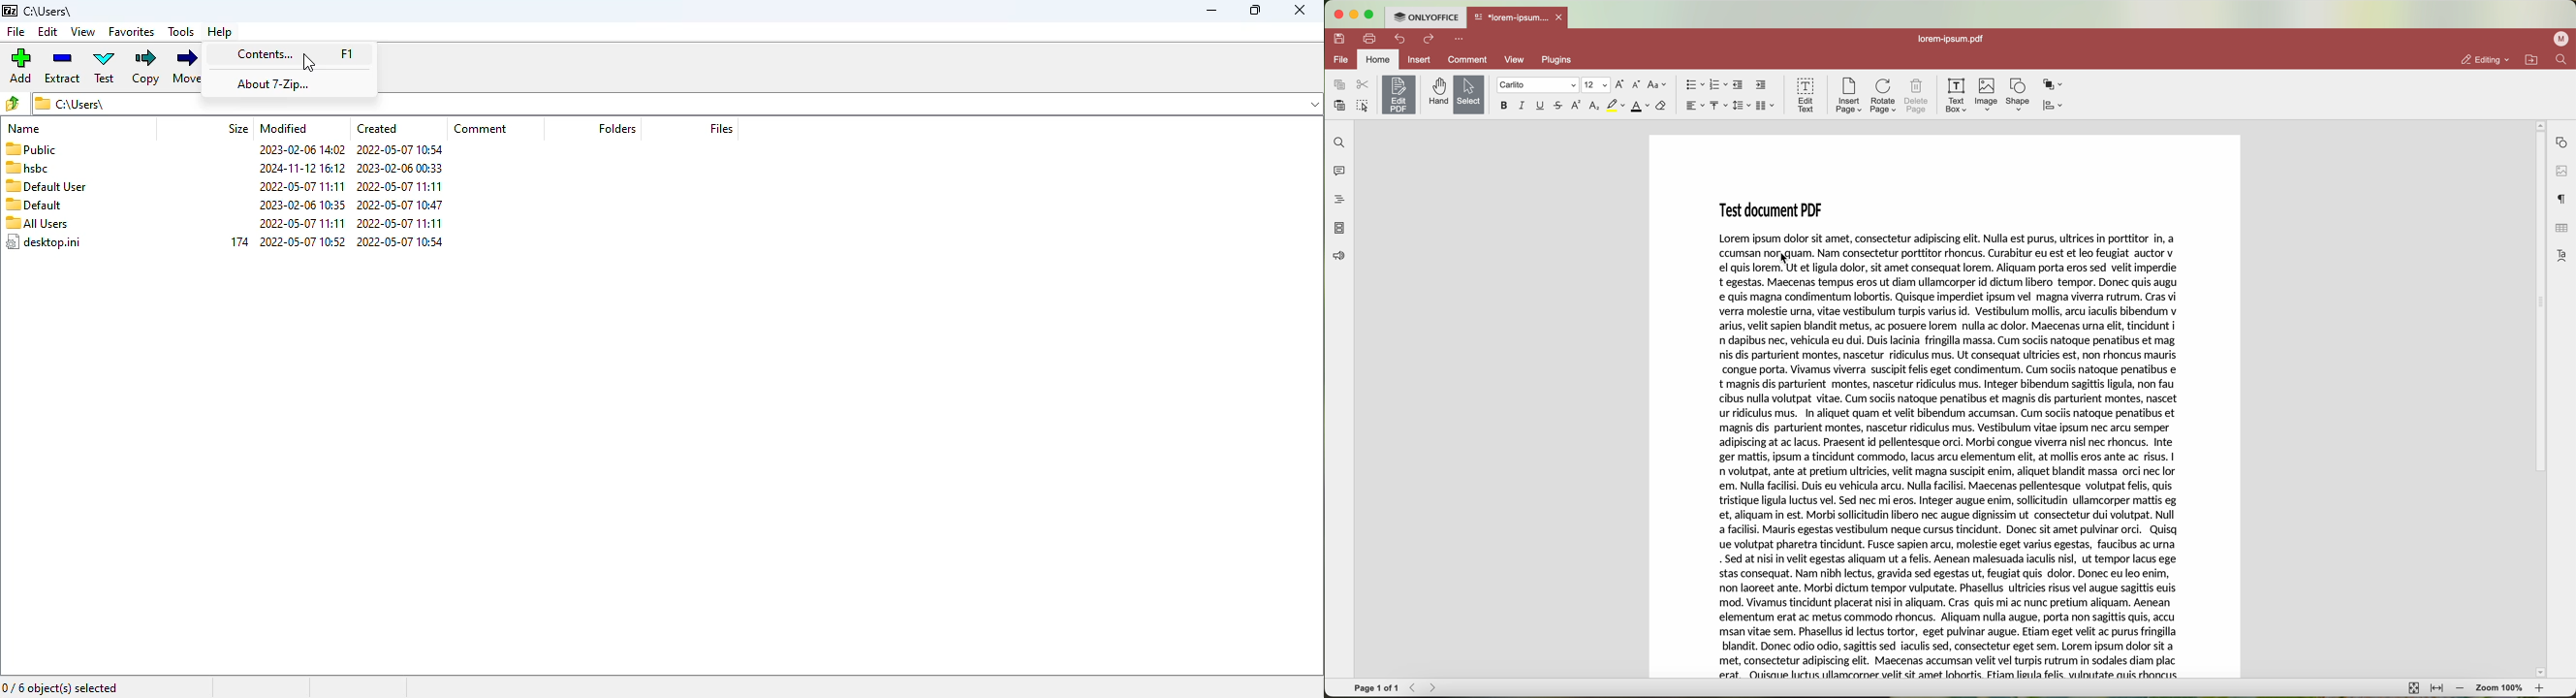 The height and width of the screenshot is (700, 2576). I want to click on shortcut for contents, so click(347, 53).